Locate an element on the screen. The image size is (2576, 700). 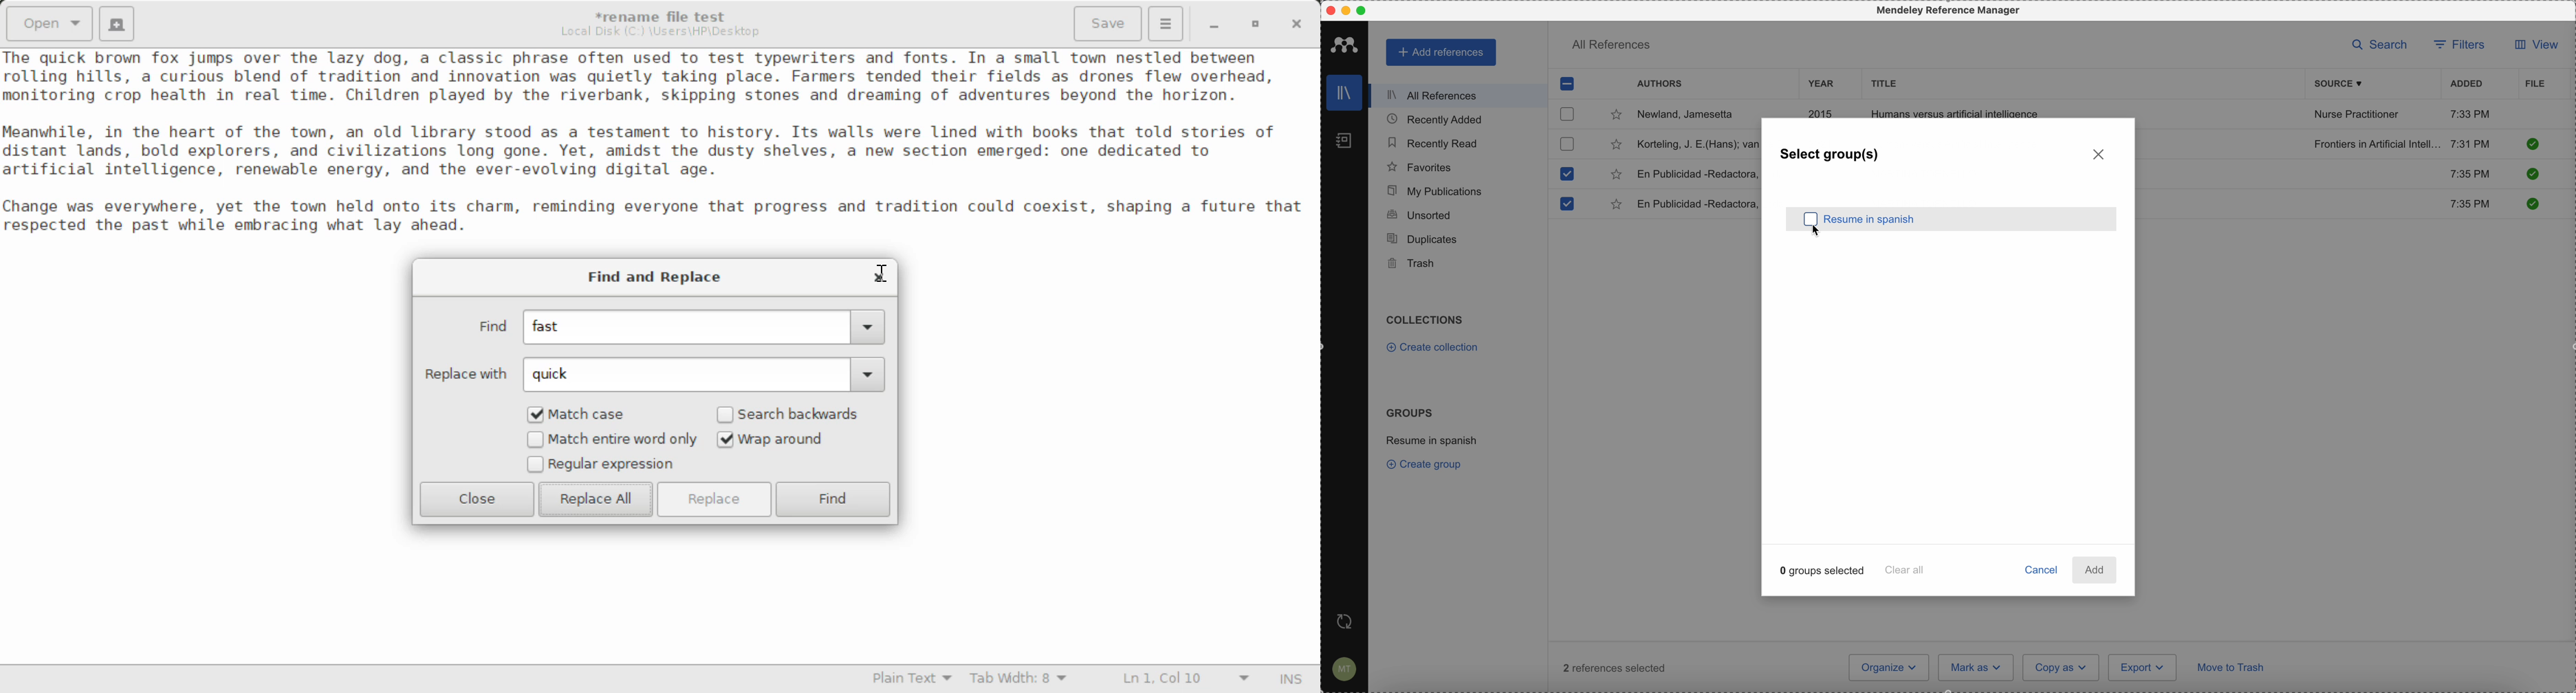
organize is located at coordinates (1890, 668).